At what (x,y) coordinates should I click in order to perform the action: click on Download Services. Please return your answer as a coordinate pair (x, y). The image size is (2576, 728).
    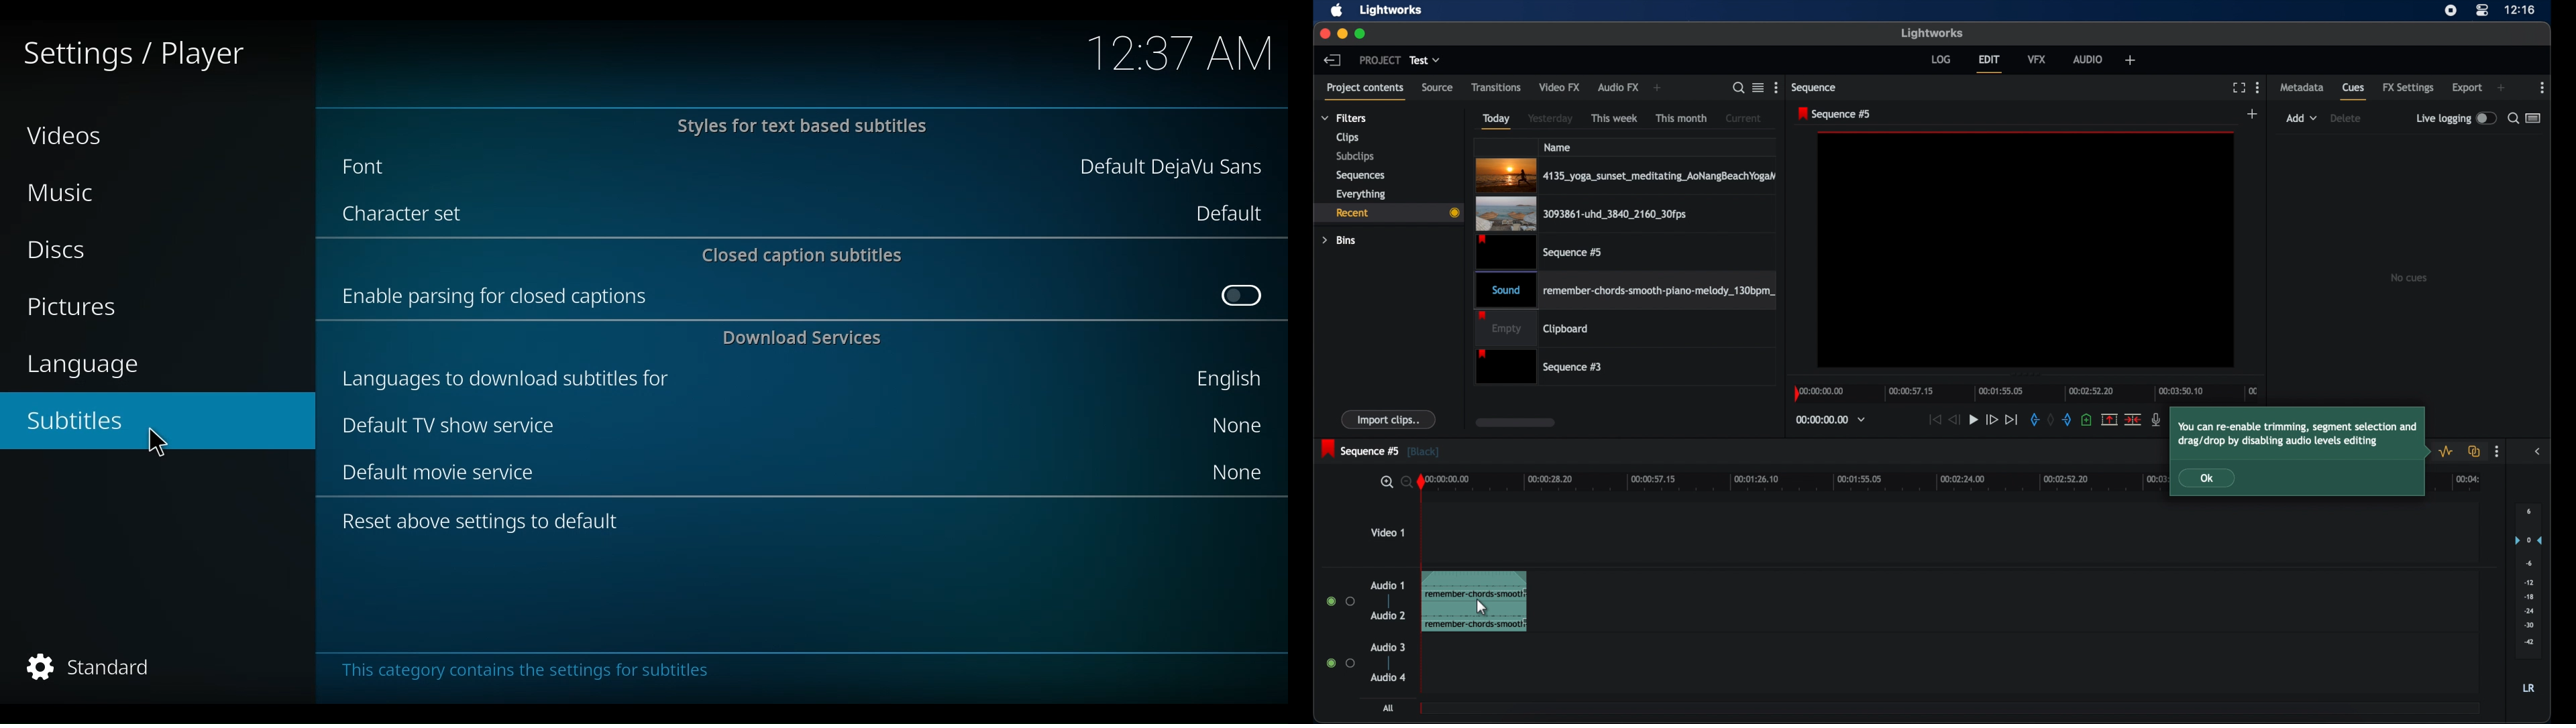
    Looking at the image, I should click on (806, 338).